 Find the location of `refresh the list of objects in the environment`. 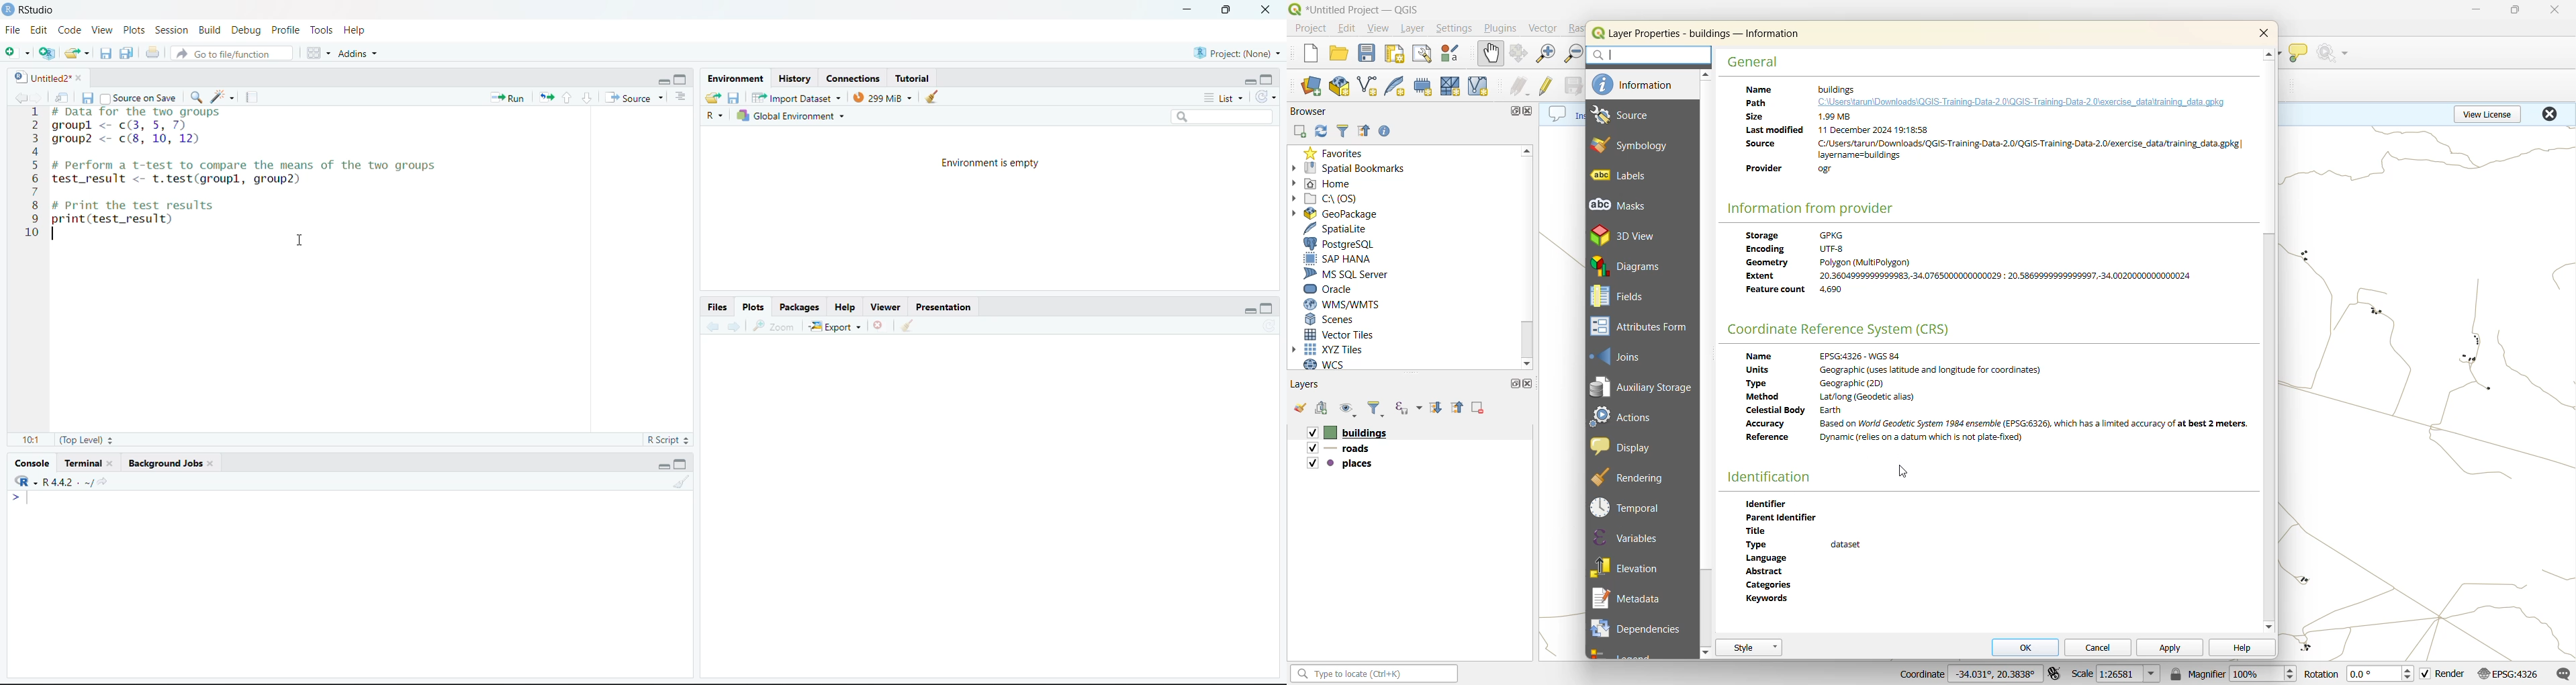

refresh the list of objects in the environment is located at coordinates (1268, 98).